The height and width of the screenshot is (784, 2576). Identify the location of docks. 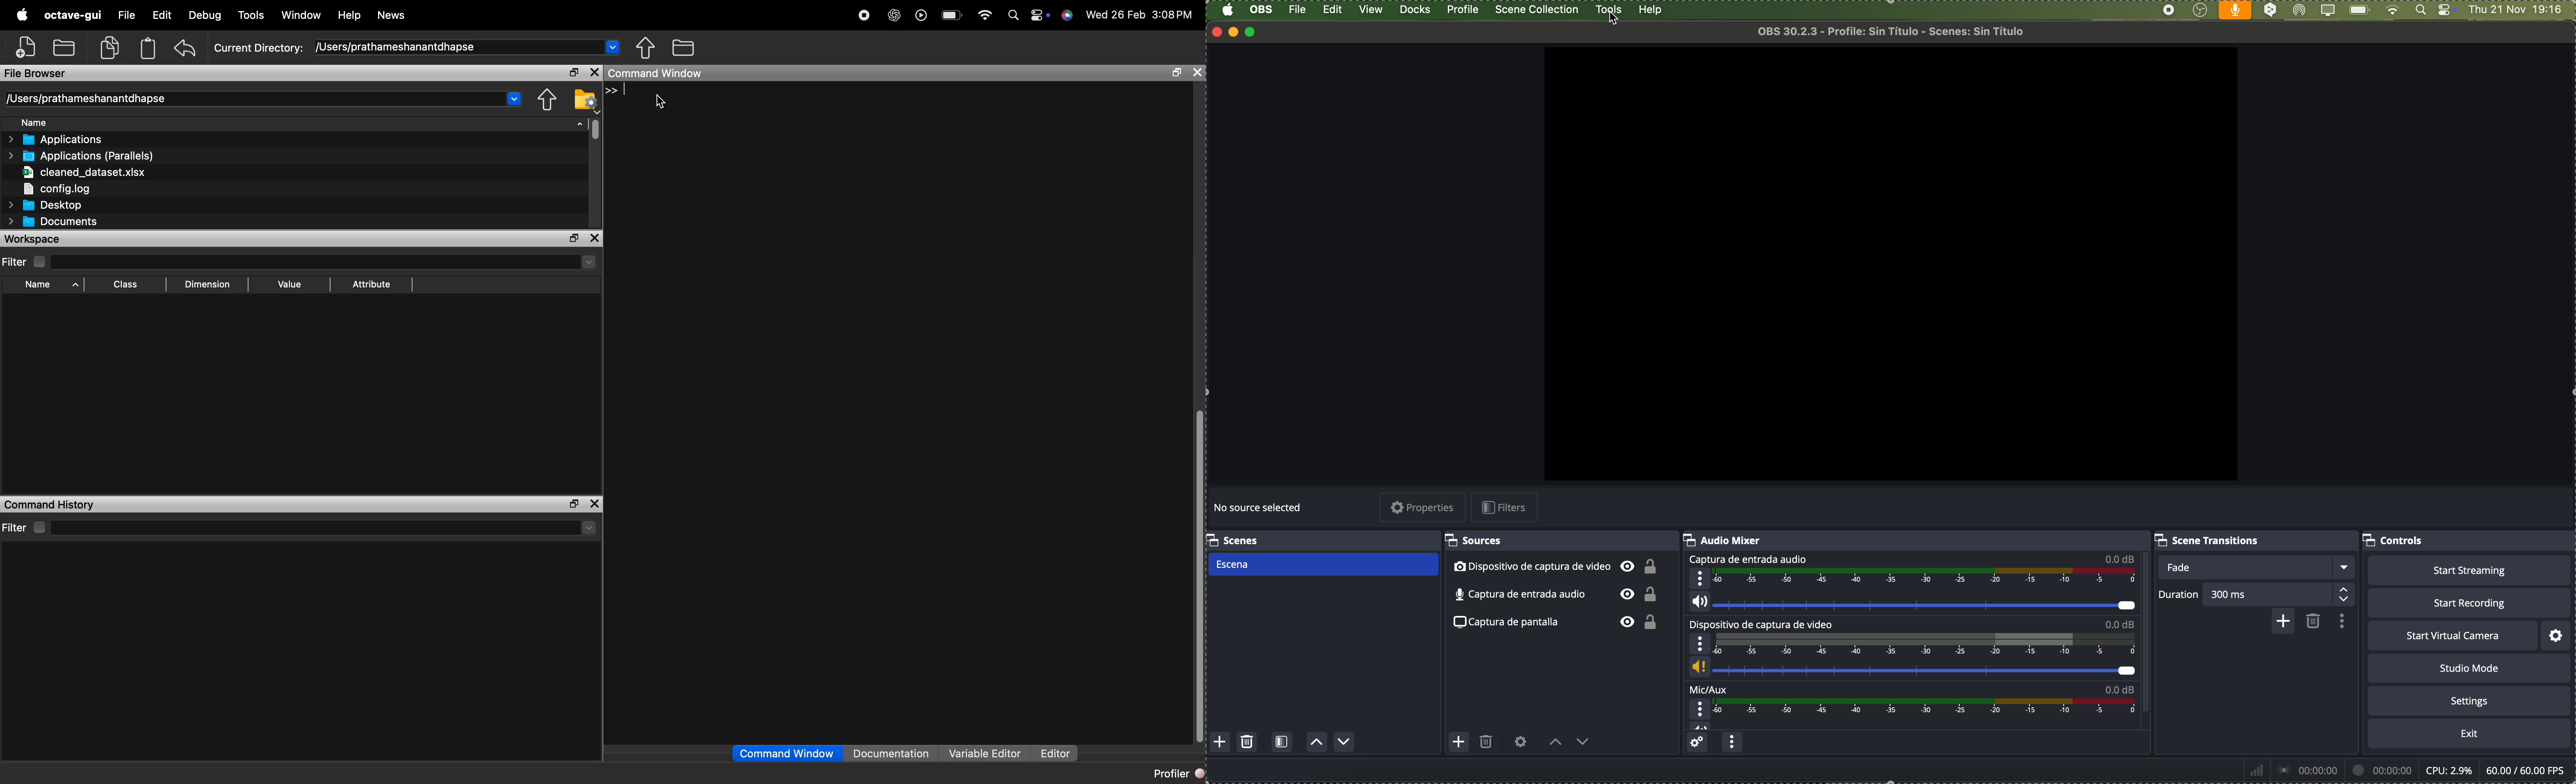
(1416, 10).